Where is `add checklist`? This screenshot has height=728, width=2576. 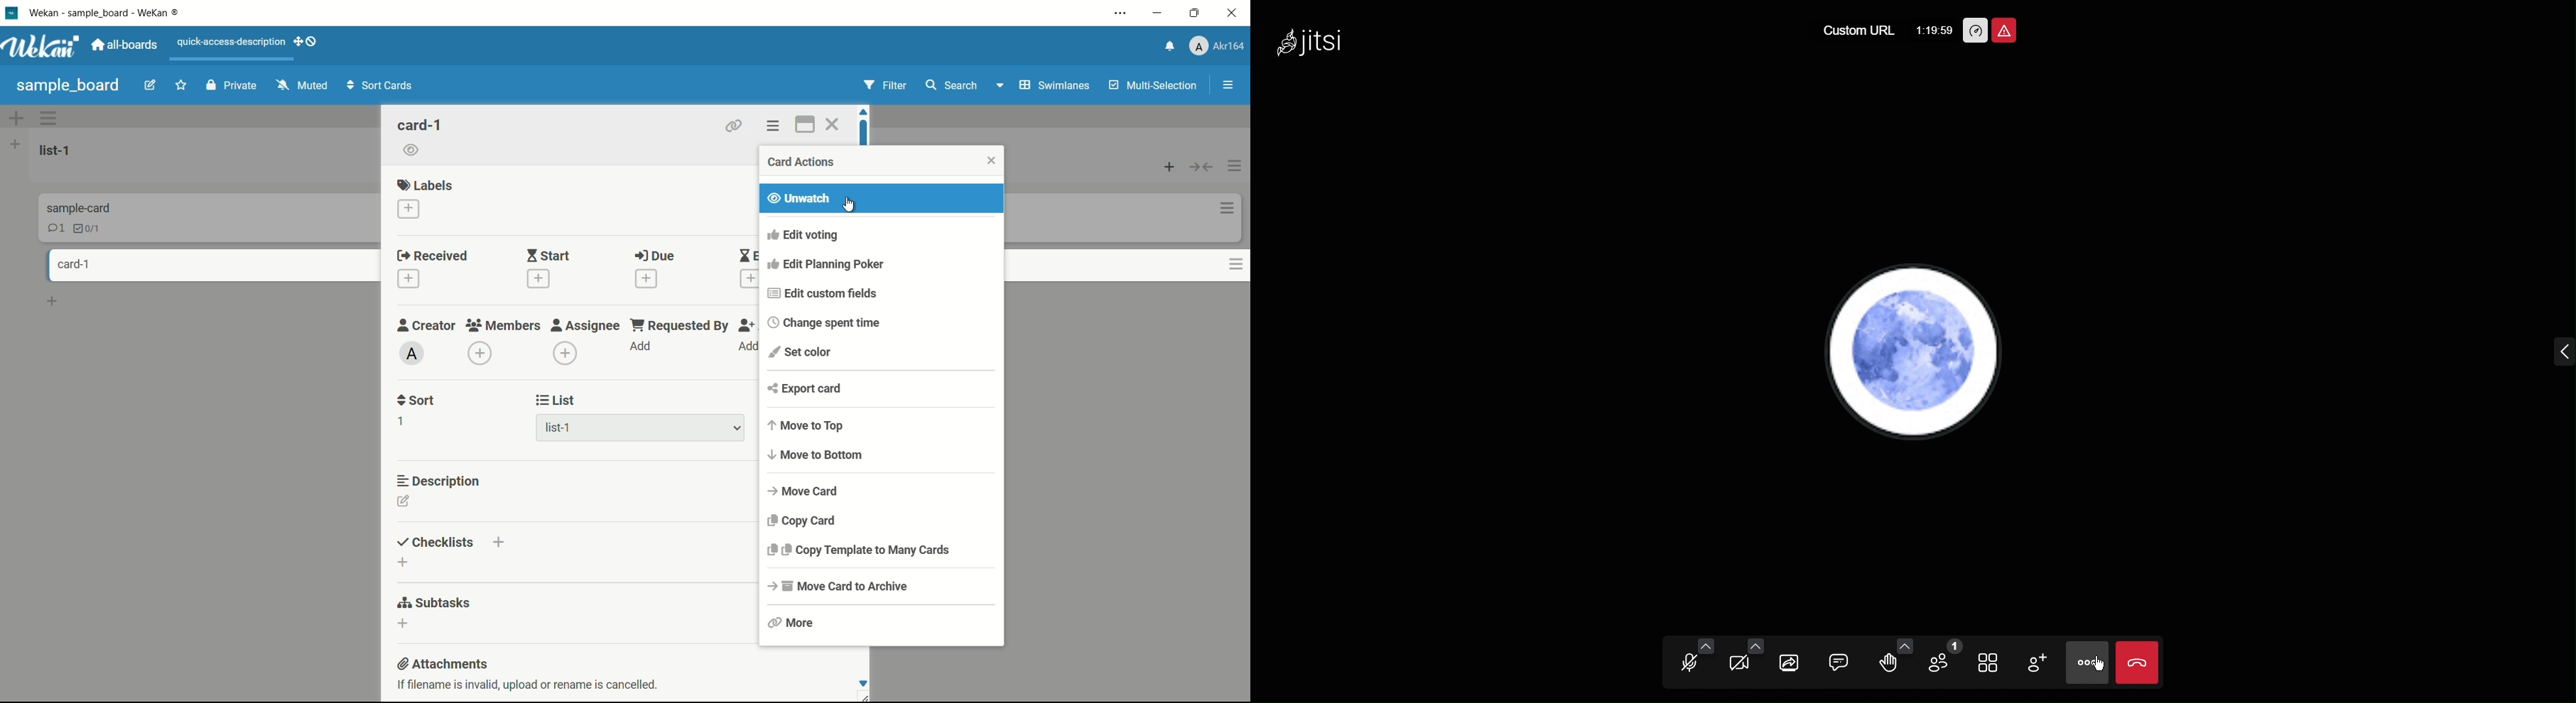
add checklist is located at coordinates (499, 544).